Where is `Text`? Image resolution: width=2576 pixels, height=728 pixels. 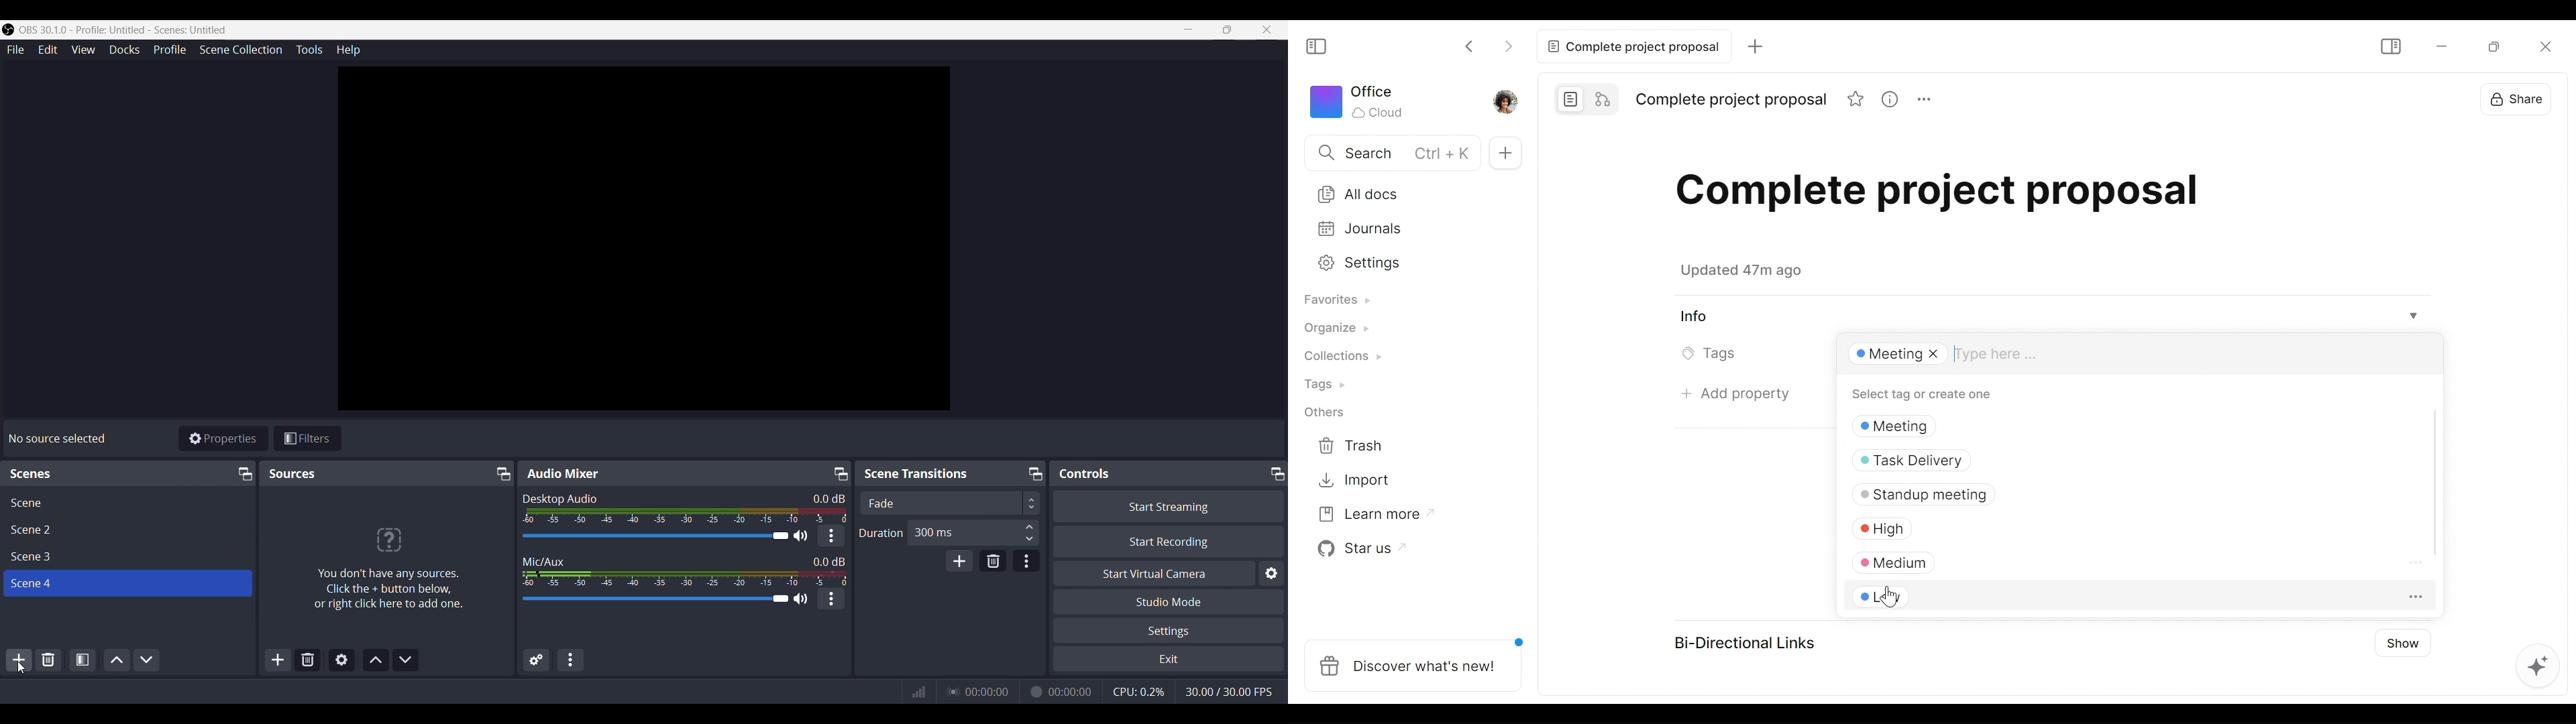
Text is located at coordinates (829, 560).